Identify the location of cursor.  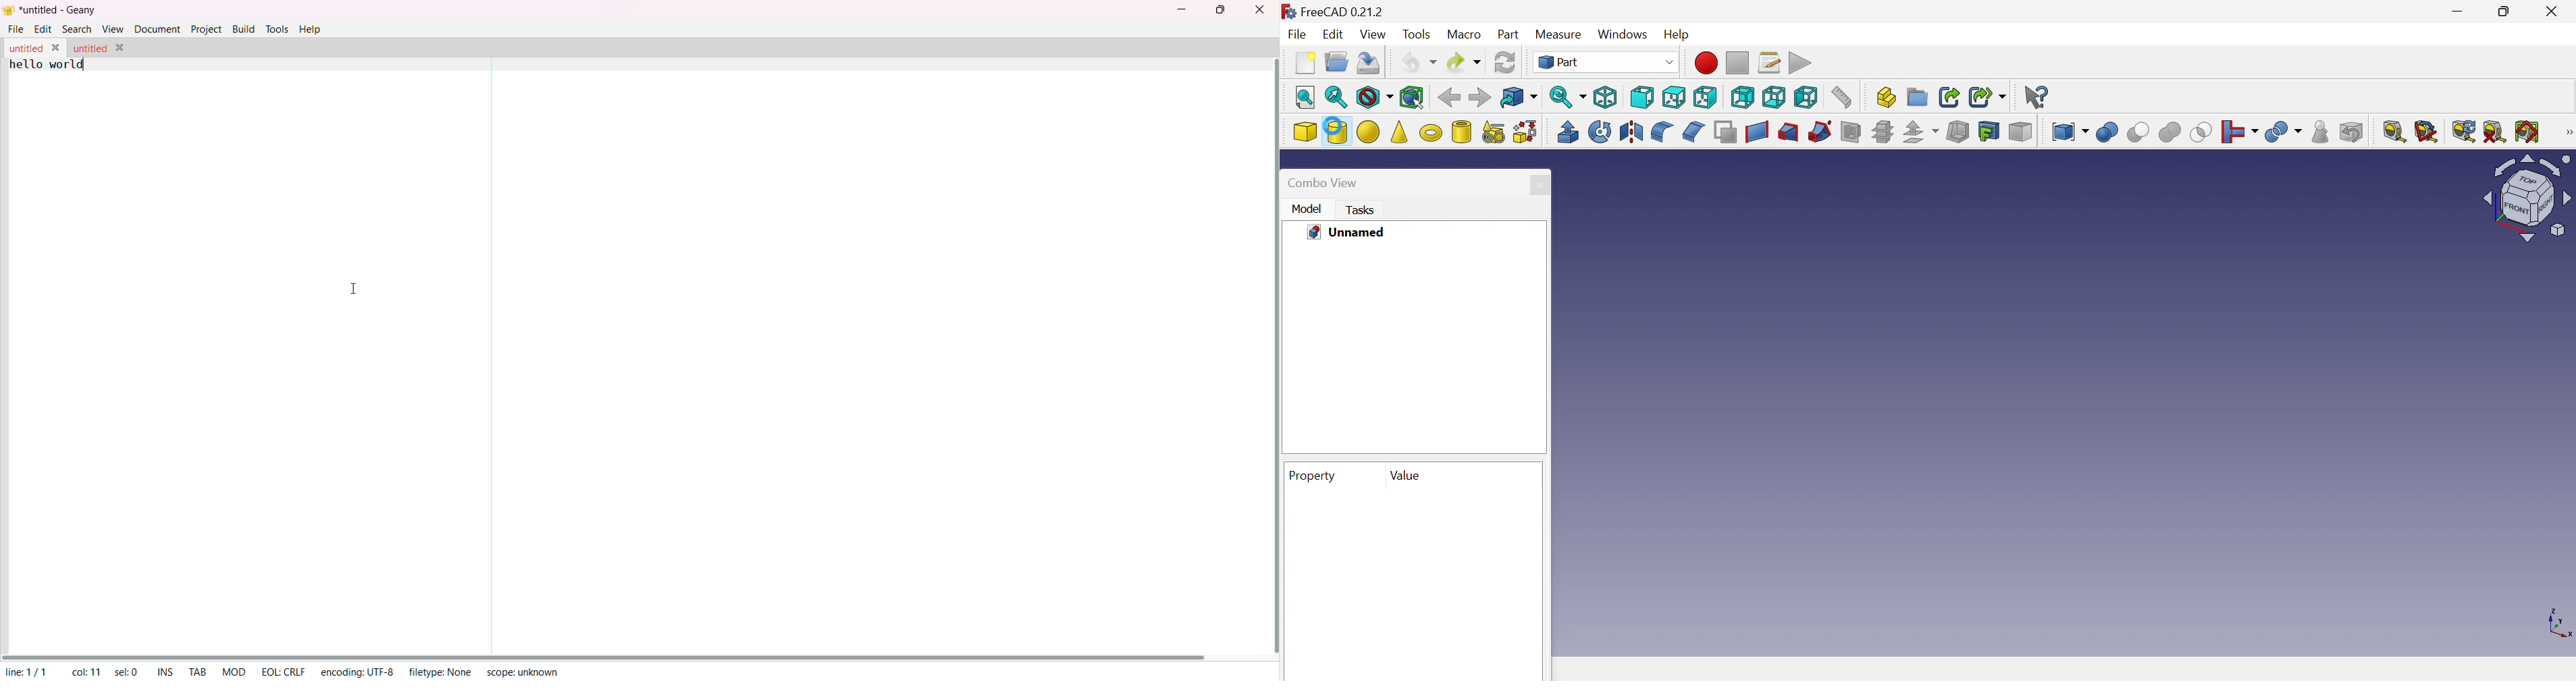
(1330, 124).